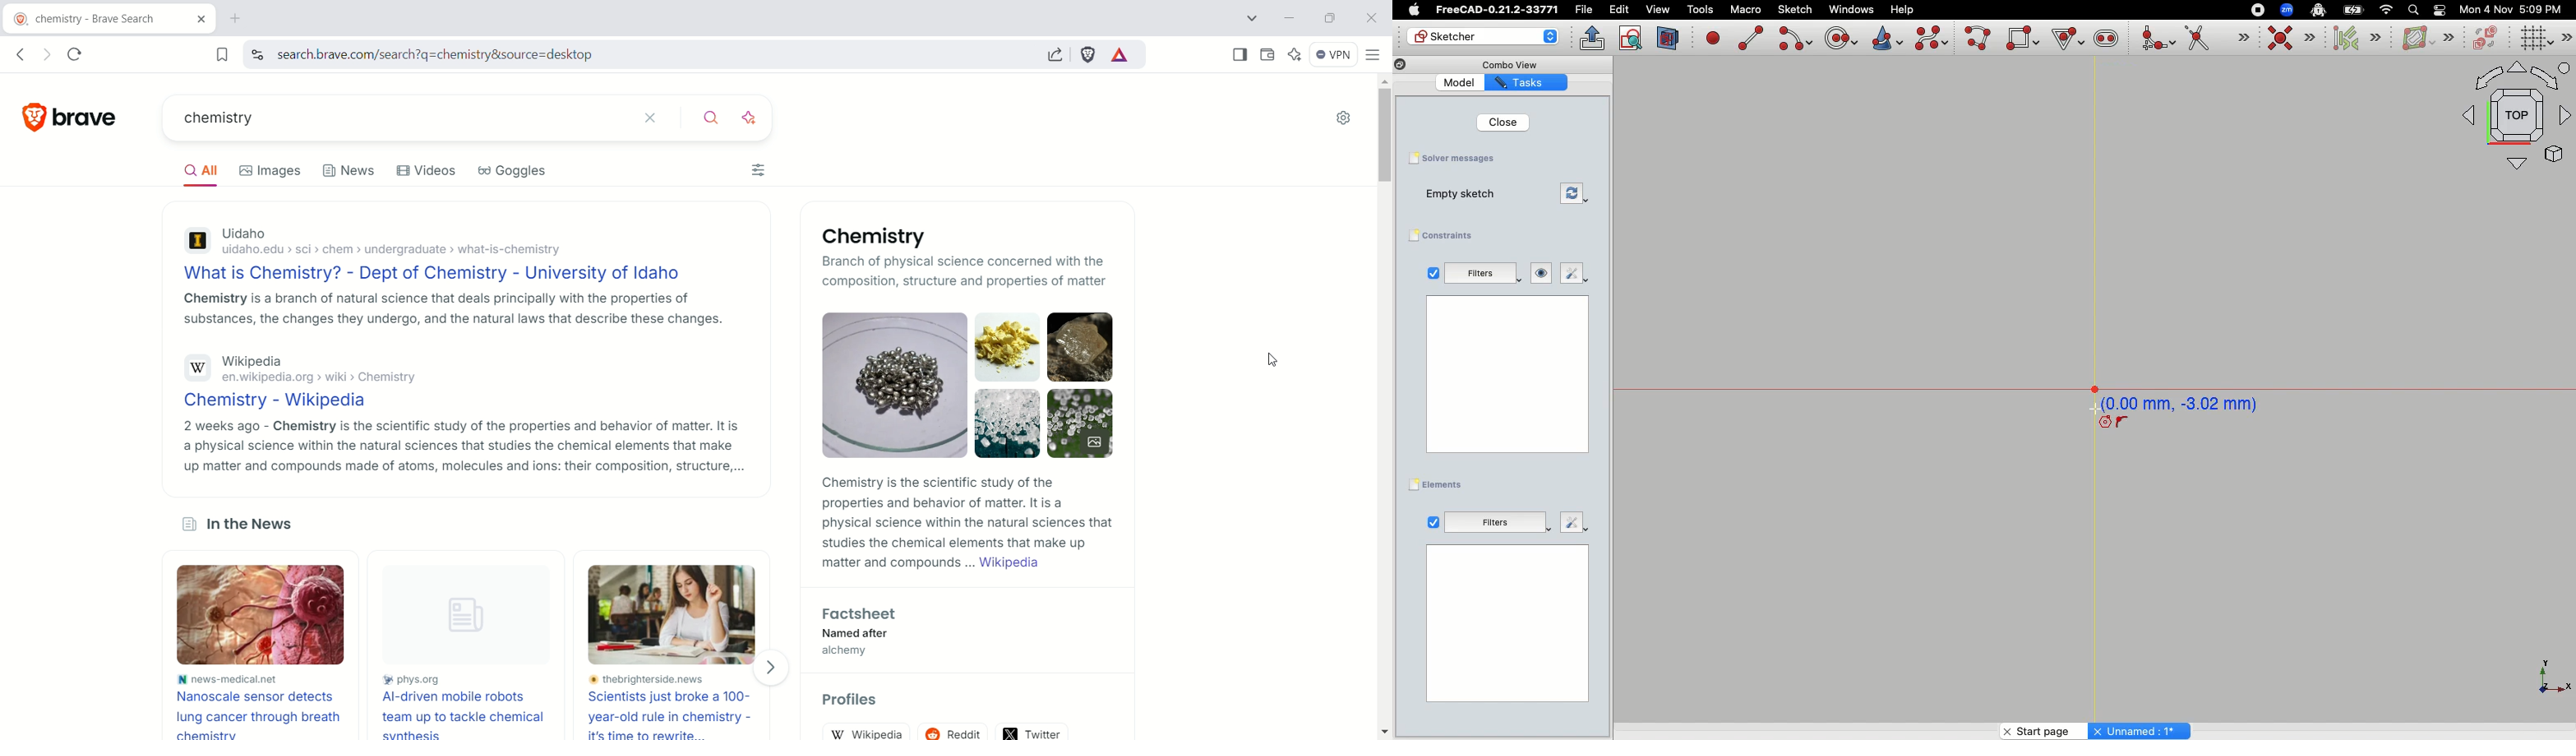 Image resolution: width=2576 pixels, height=756 pixels. What do you see at coordinates (1586, 10) in the screenshot?
I see `File` at bounding box center [1586, 10].